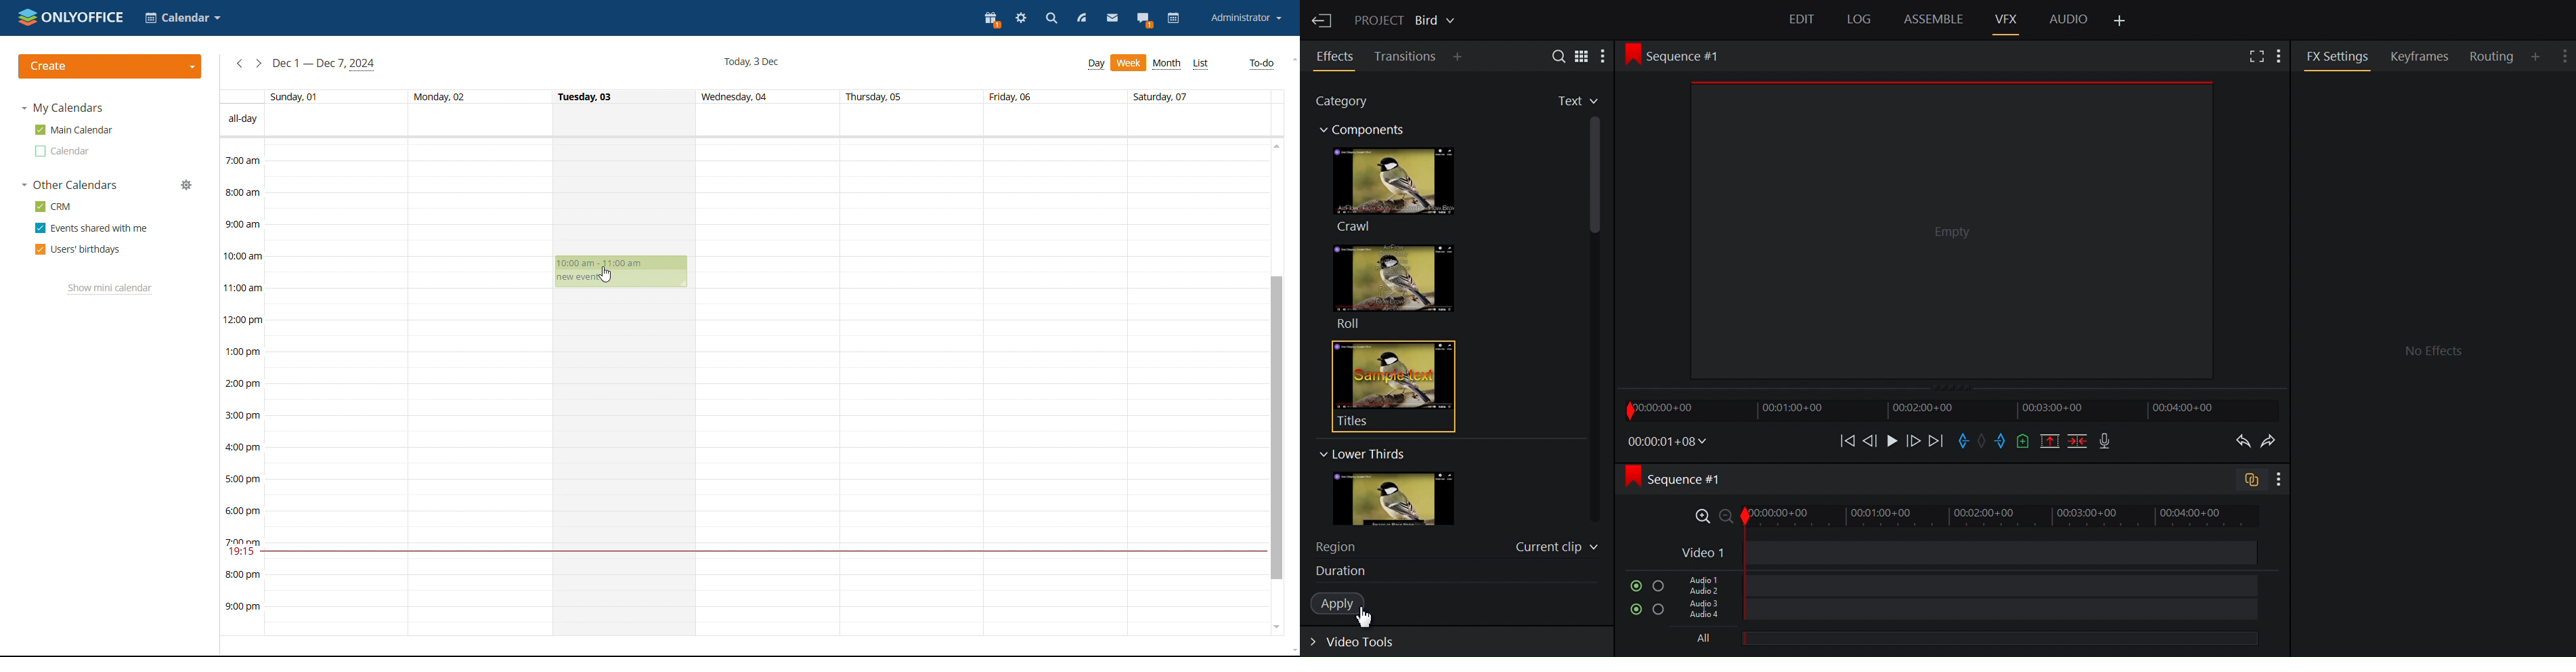  I want to click on Show settings menu, so click(2278, 480).